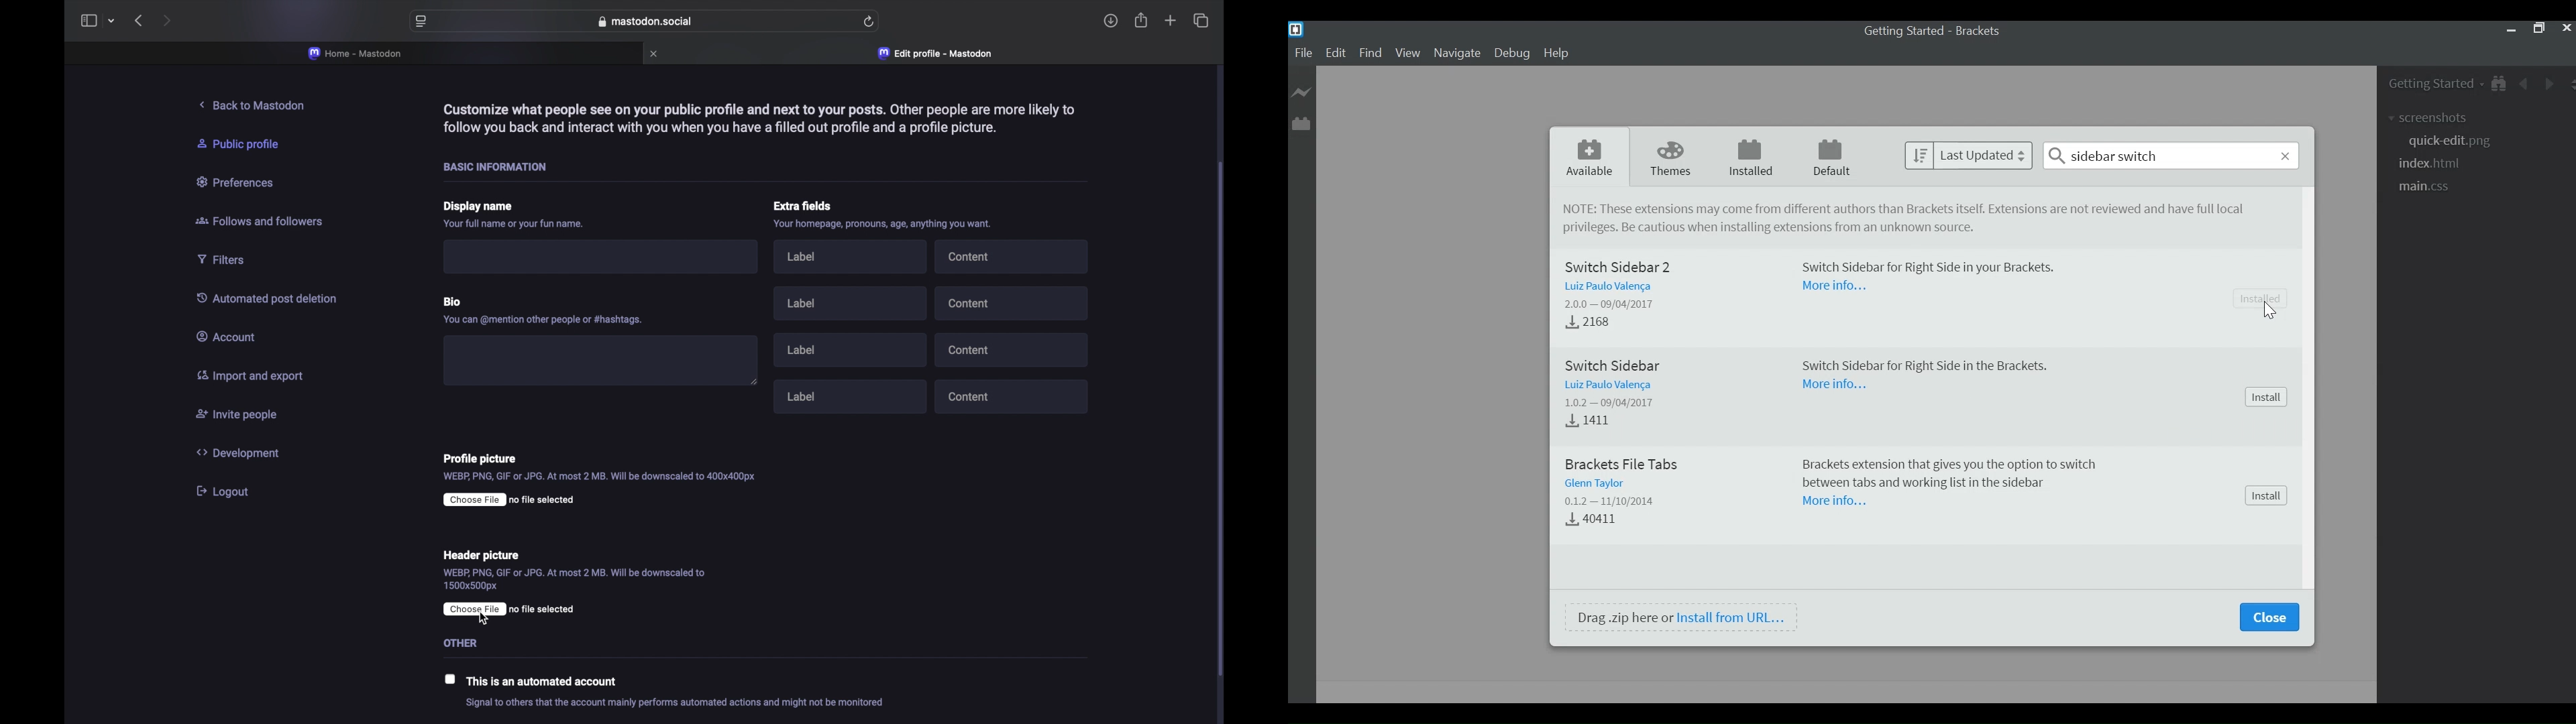 The image size is (2576, 728). I want to click on Header picture, so click(481, 554).